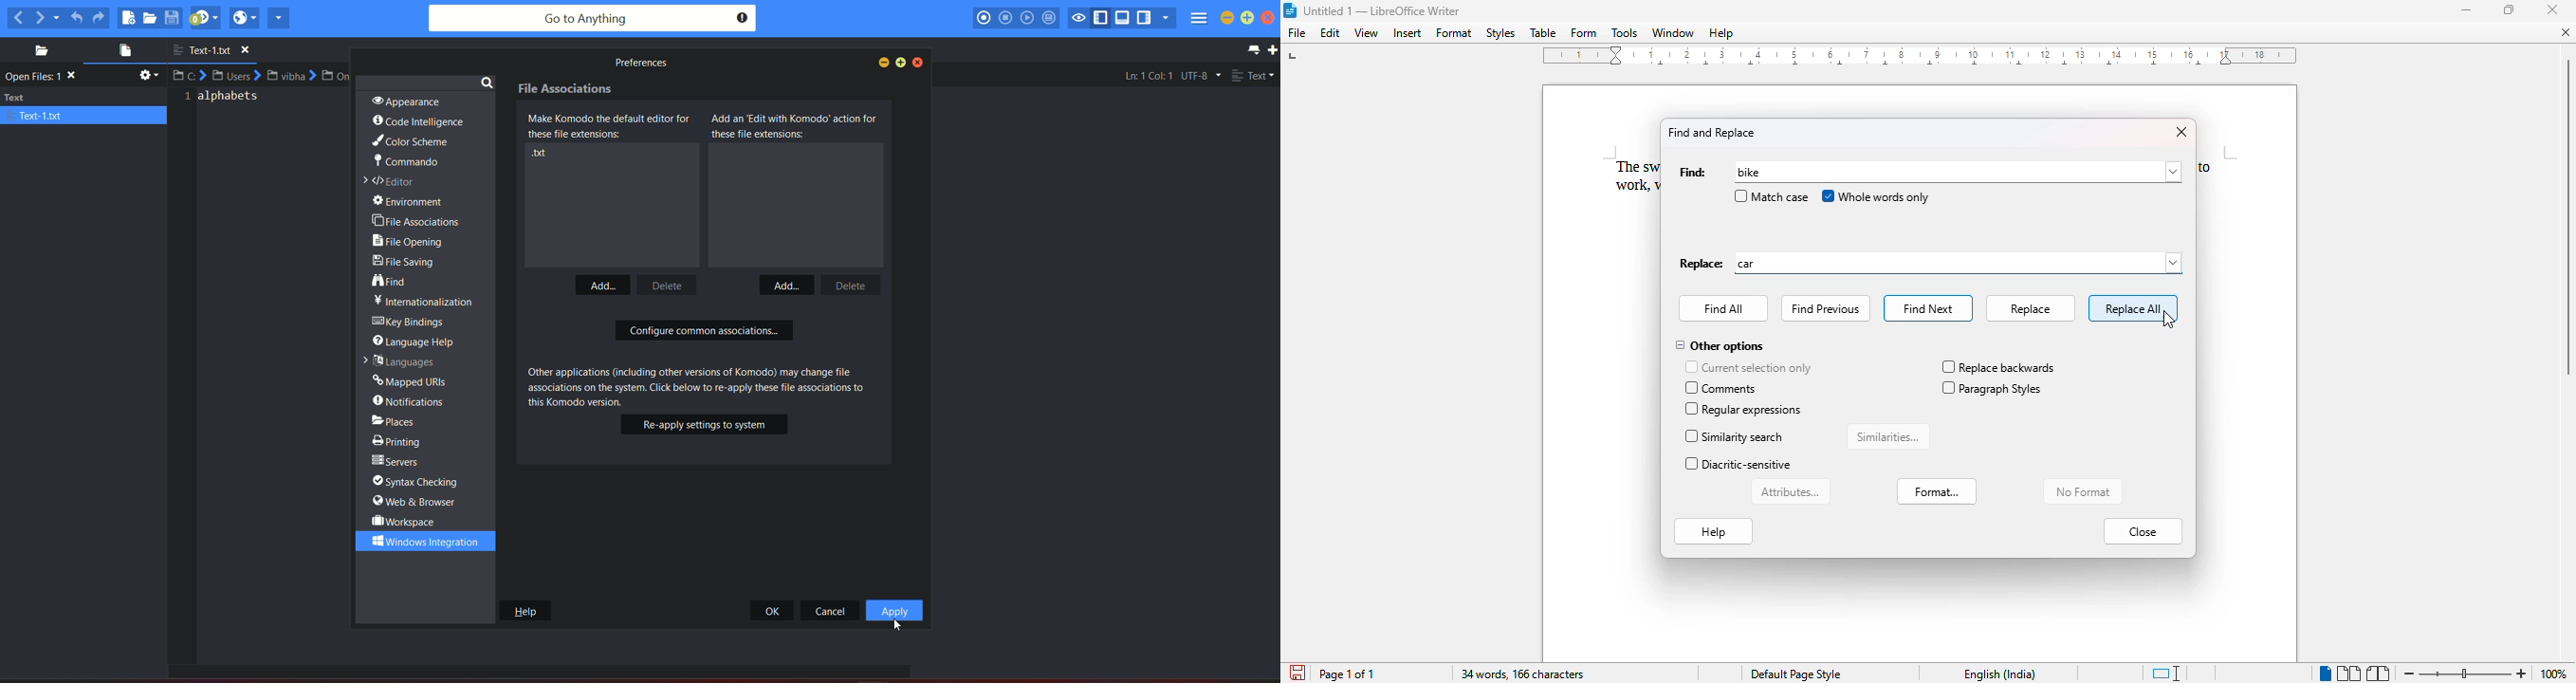  Describe the element at coordinates (2204, 167) in the screenshot. I see `to` at that location.